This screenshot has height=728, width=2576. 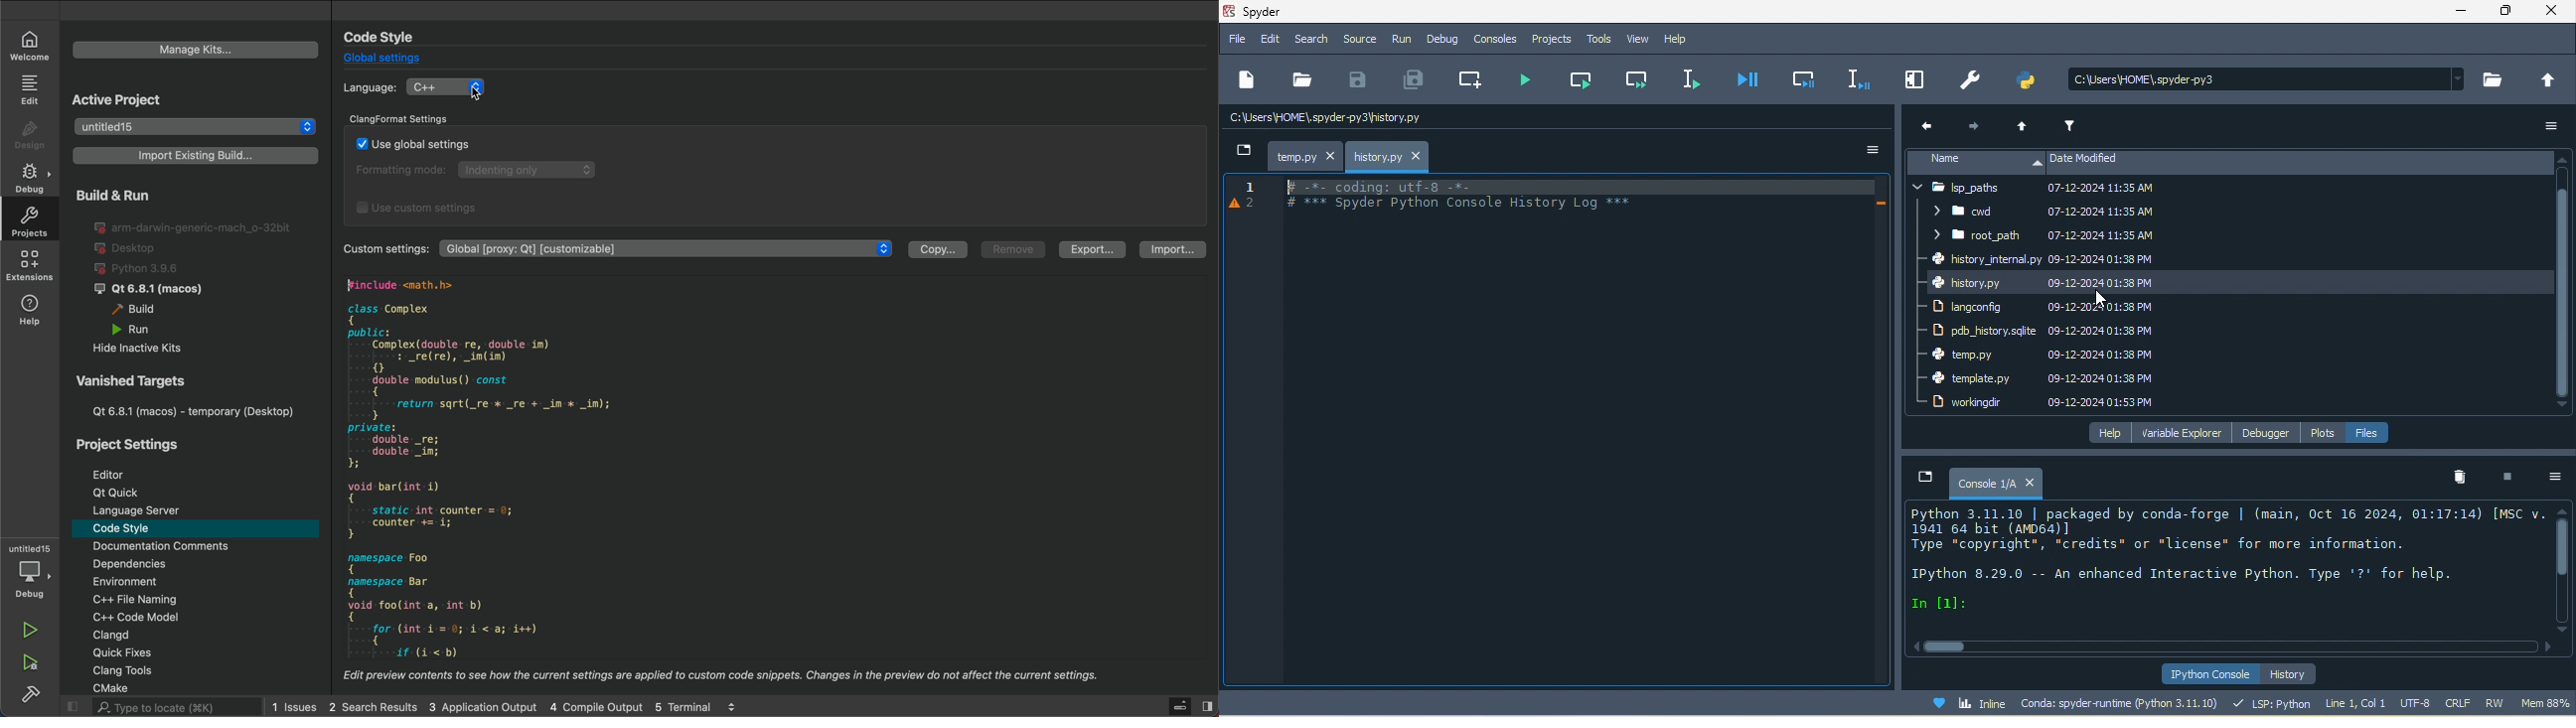 I want to click on title, so click(x=1274, y=12).